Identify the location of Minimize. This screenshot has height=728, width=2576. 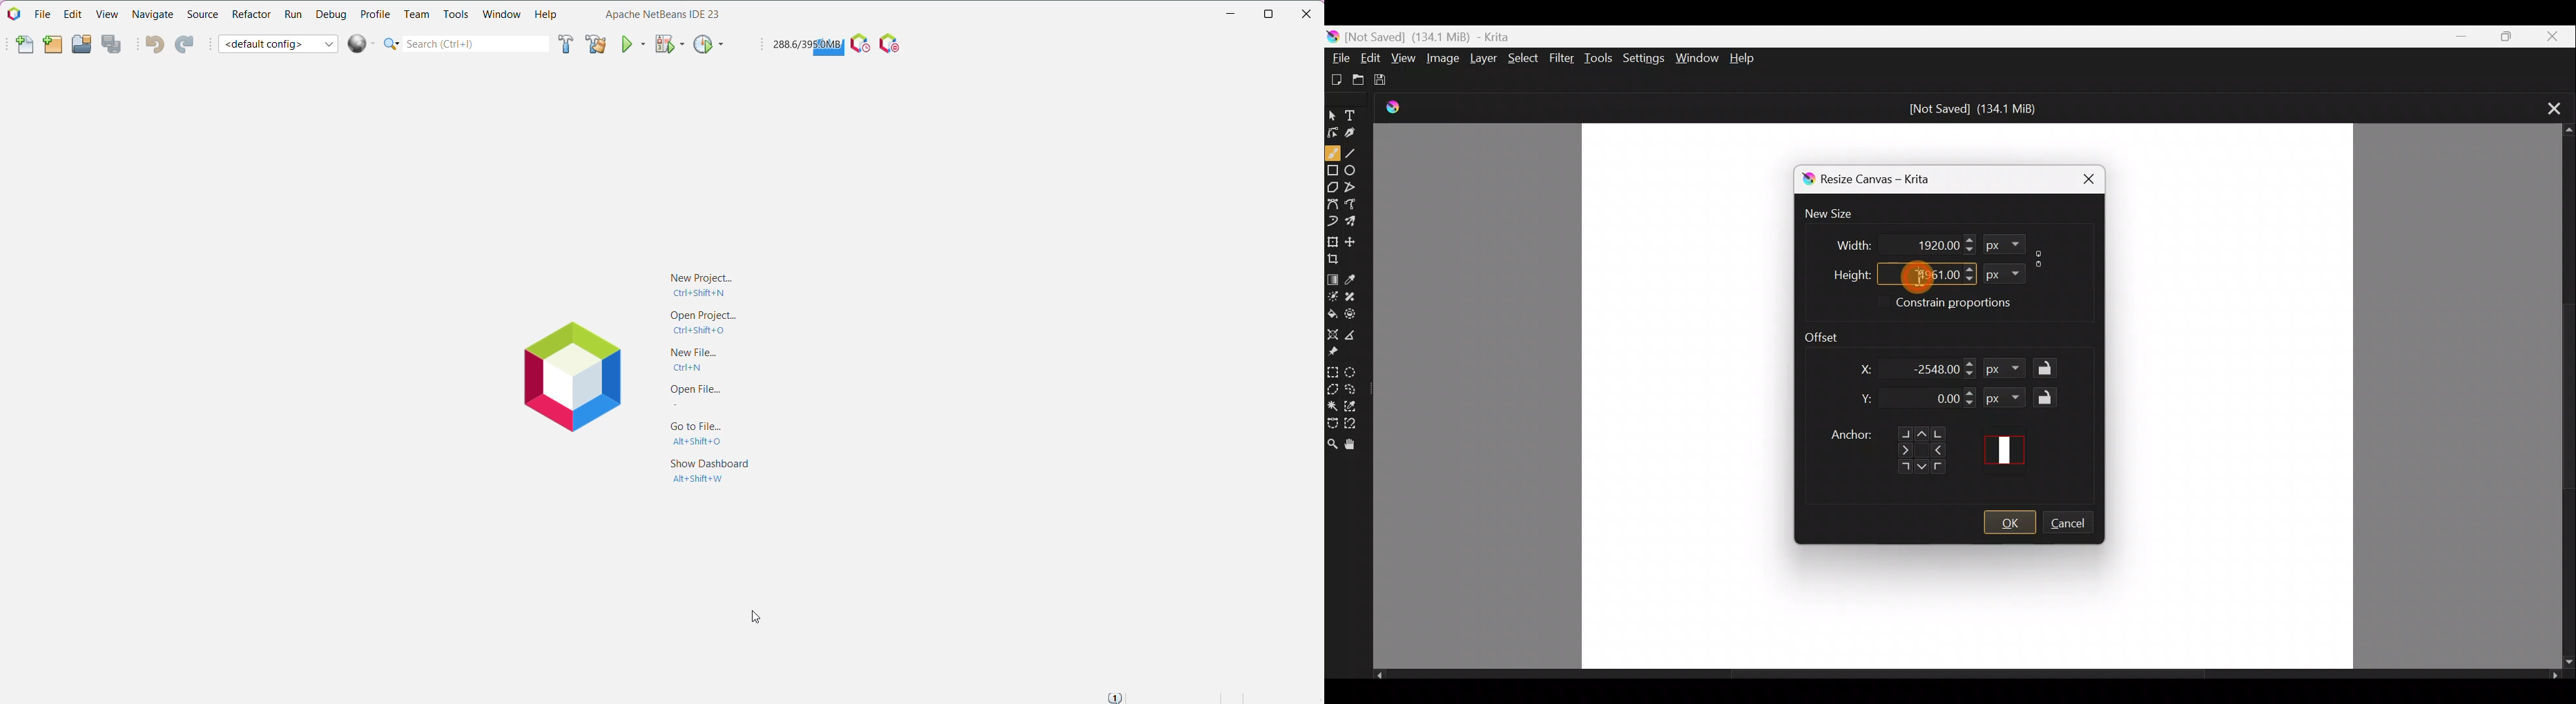
(2454, 37).